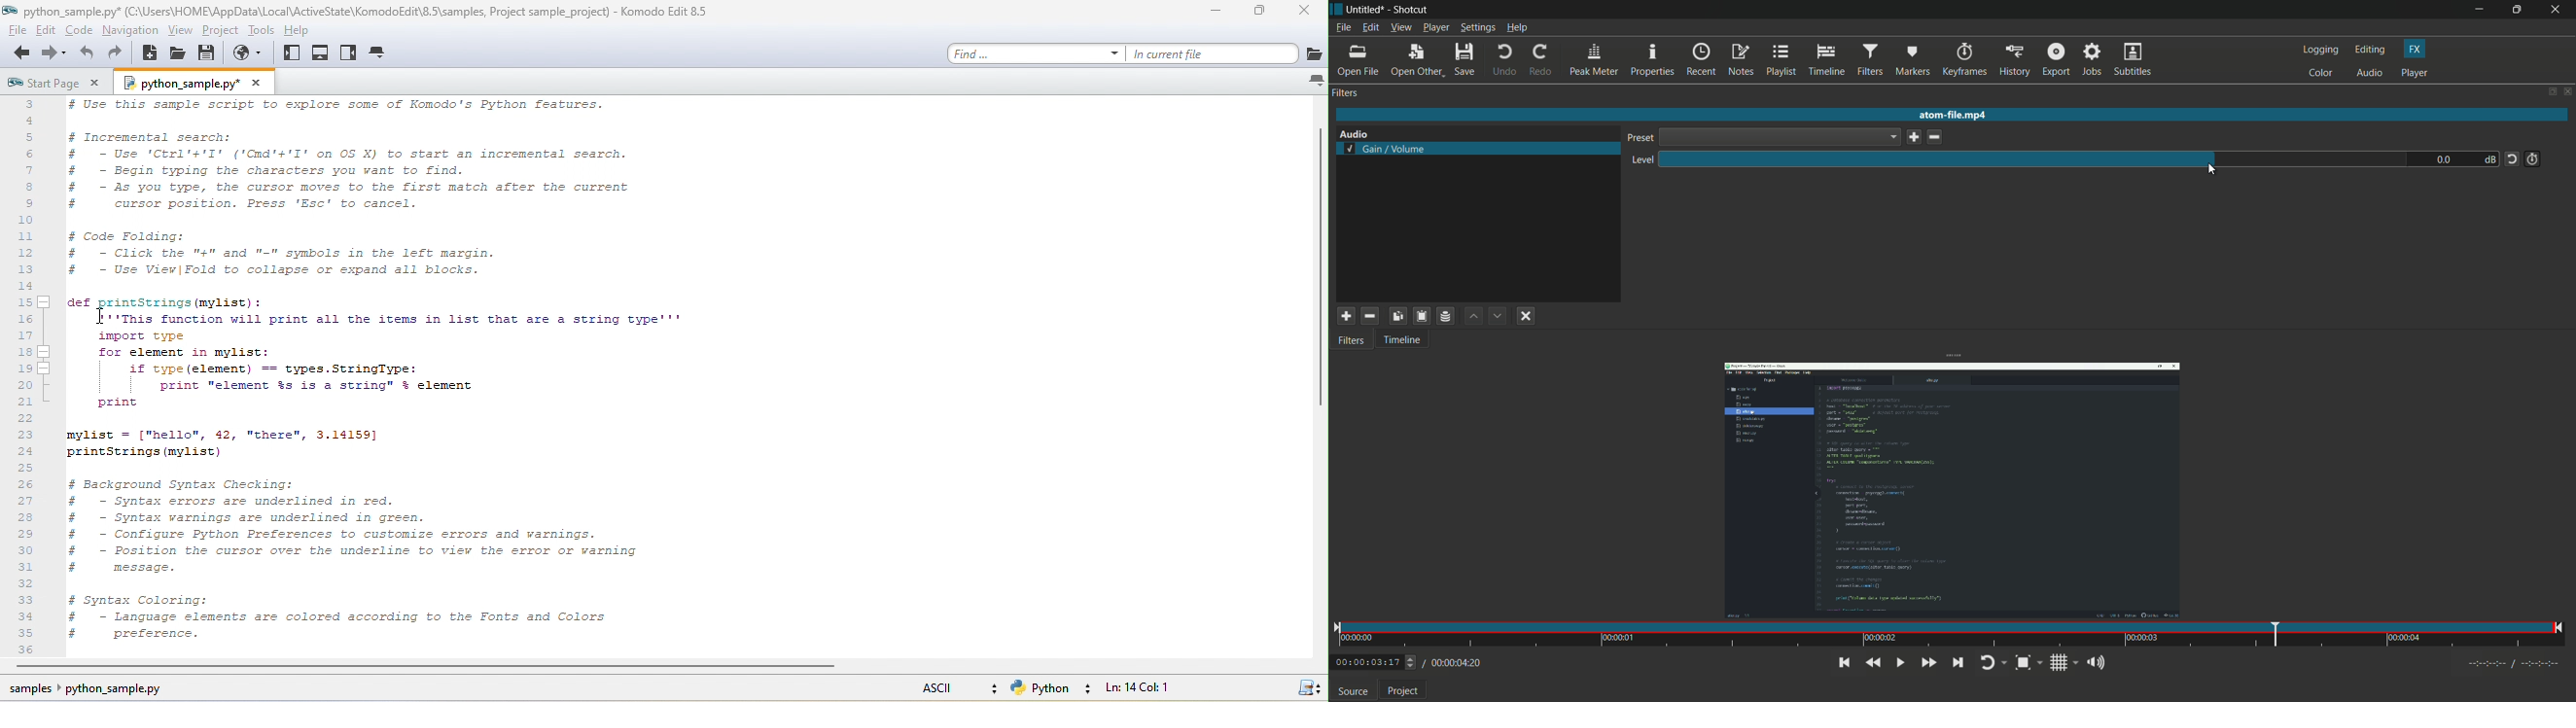 The height and width of the screenshot is (728, 2576). I want to click on add keyframe for this parameter , so click(2533, 159).